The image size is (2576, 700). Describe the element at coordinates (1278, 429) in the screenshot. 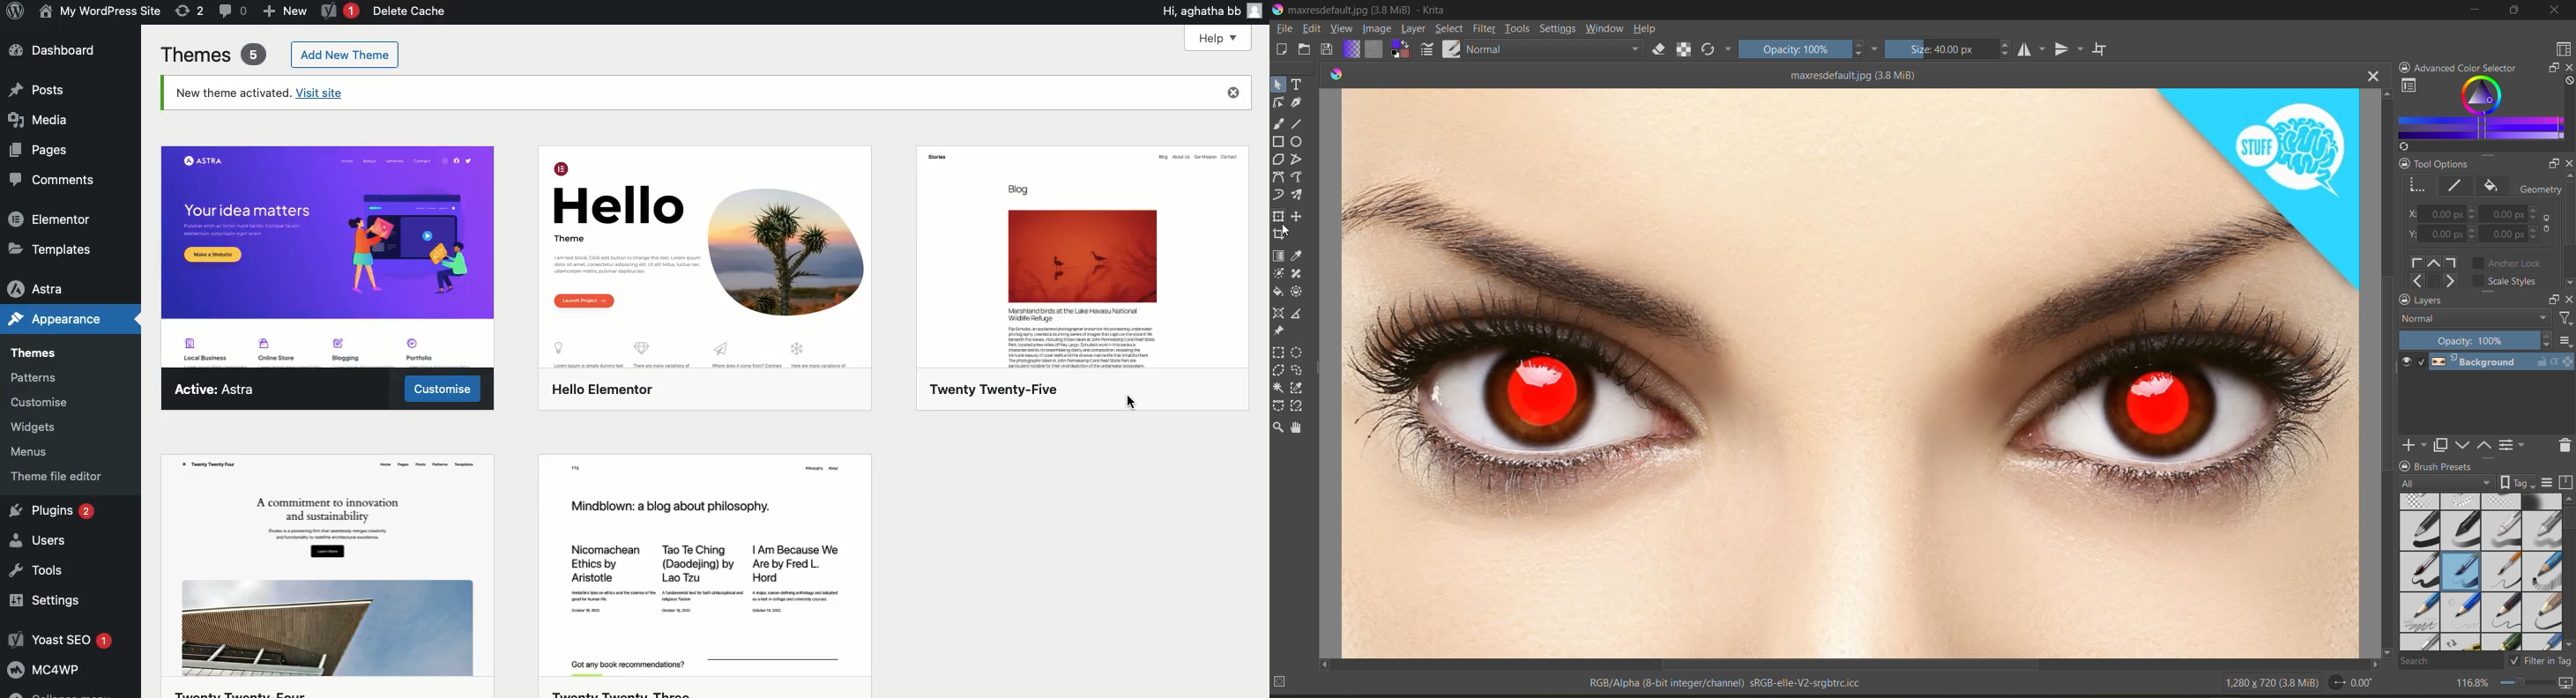

I see `tool` at that location.